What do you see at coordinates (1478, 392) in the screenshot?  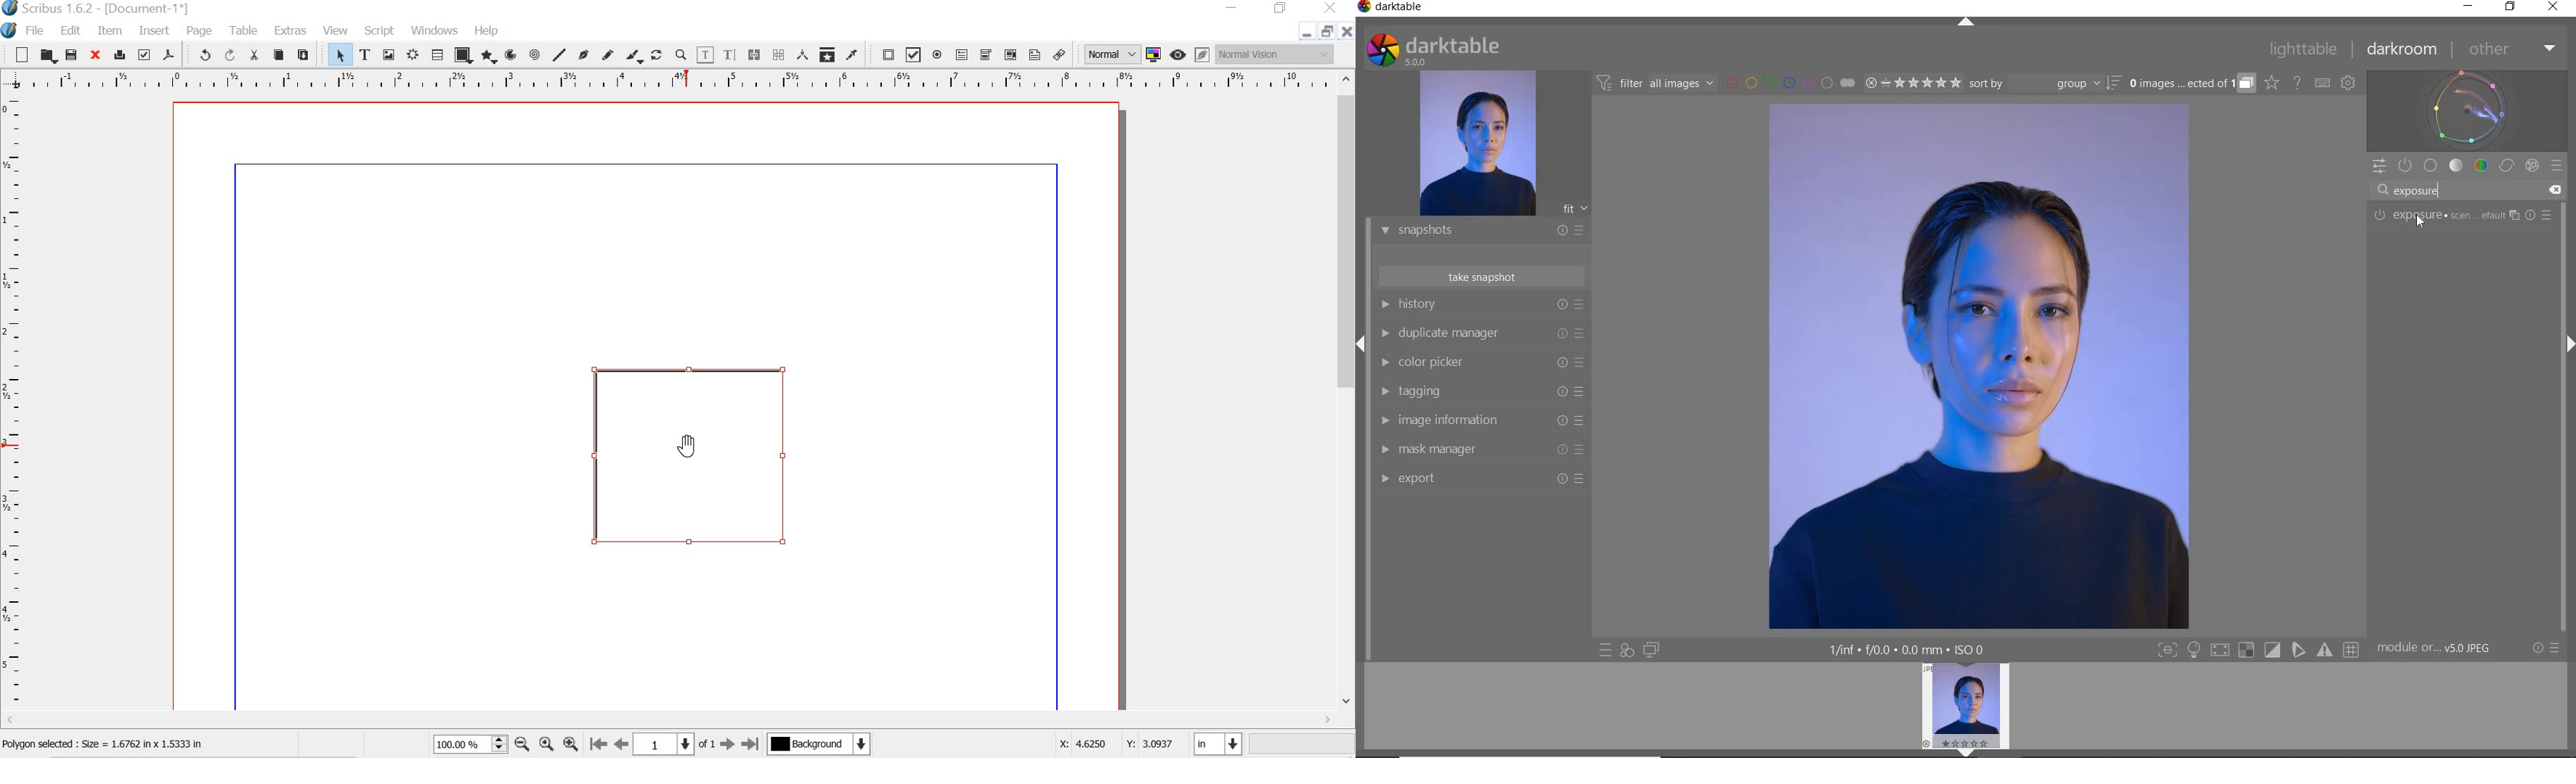 I see `TAGGING` at bounding box center [1478, 392].